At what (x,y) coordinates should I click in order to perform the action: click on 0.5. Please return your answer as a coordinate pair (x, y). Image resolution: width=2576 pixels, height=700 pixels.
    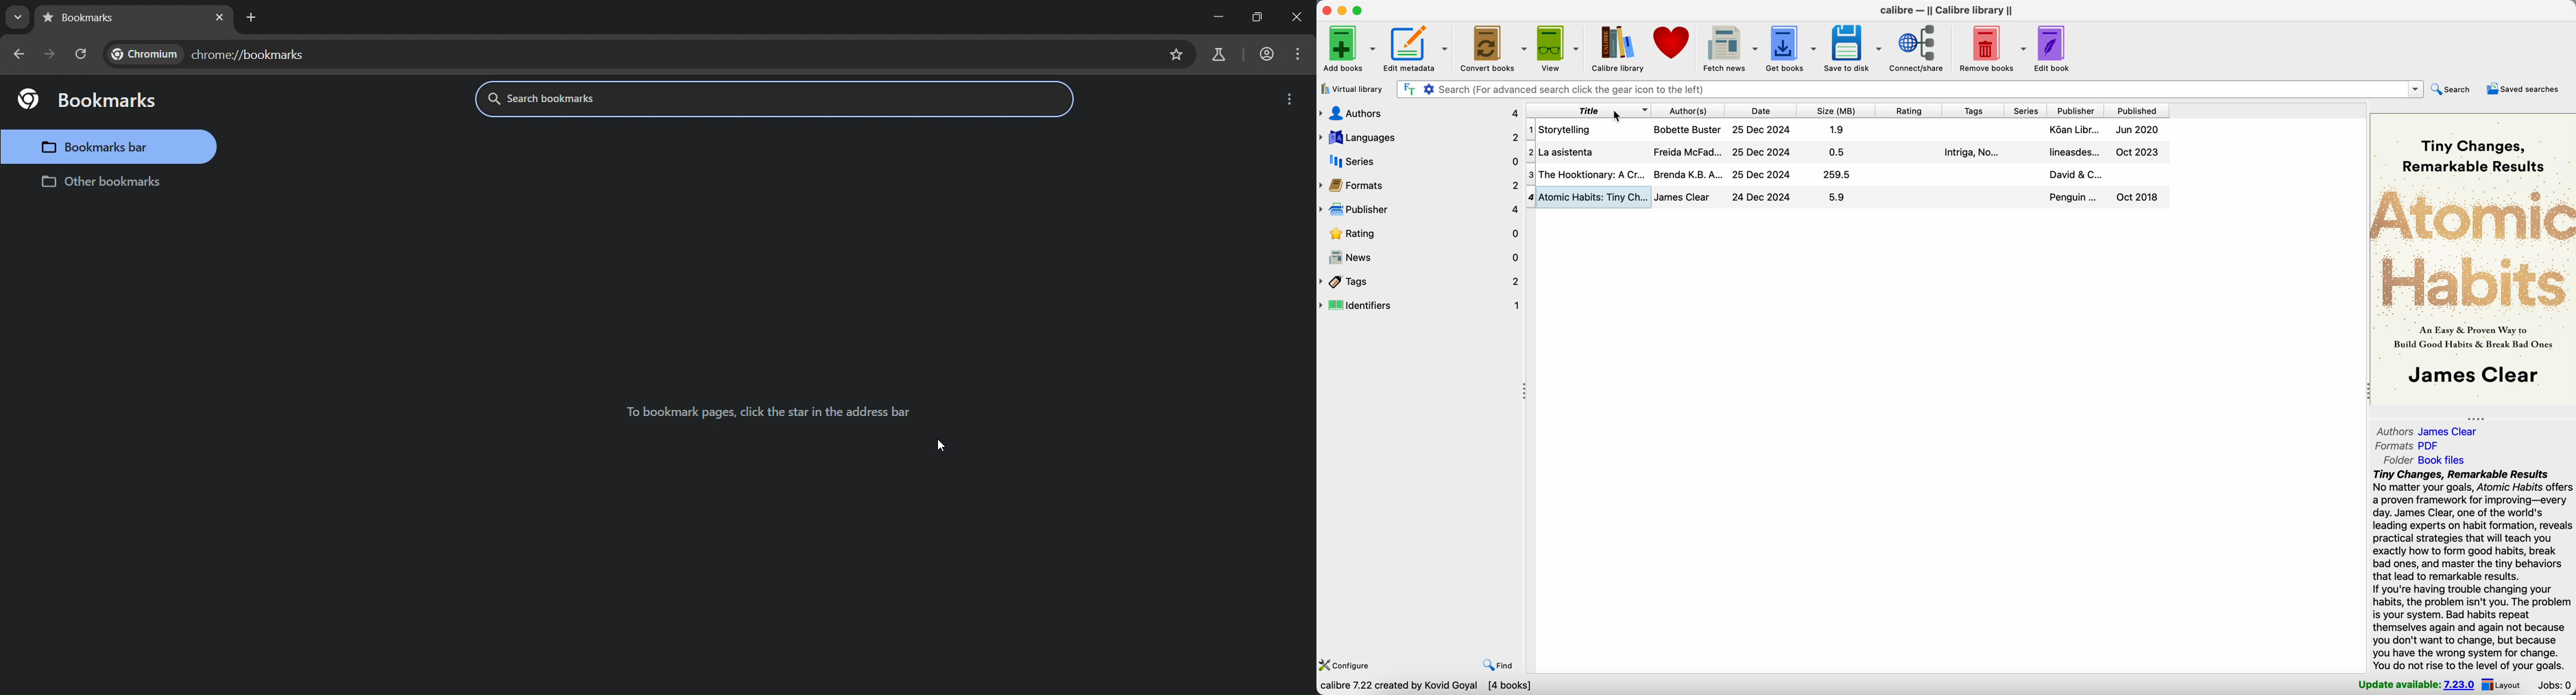
    Looking at the image, I should click on (1837, 151).